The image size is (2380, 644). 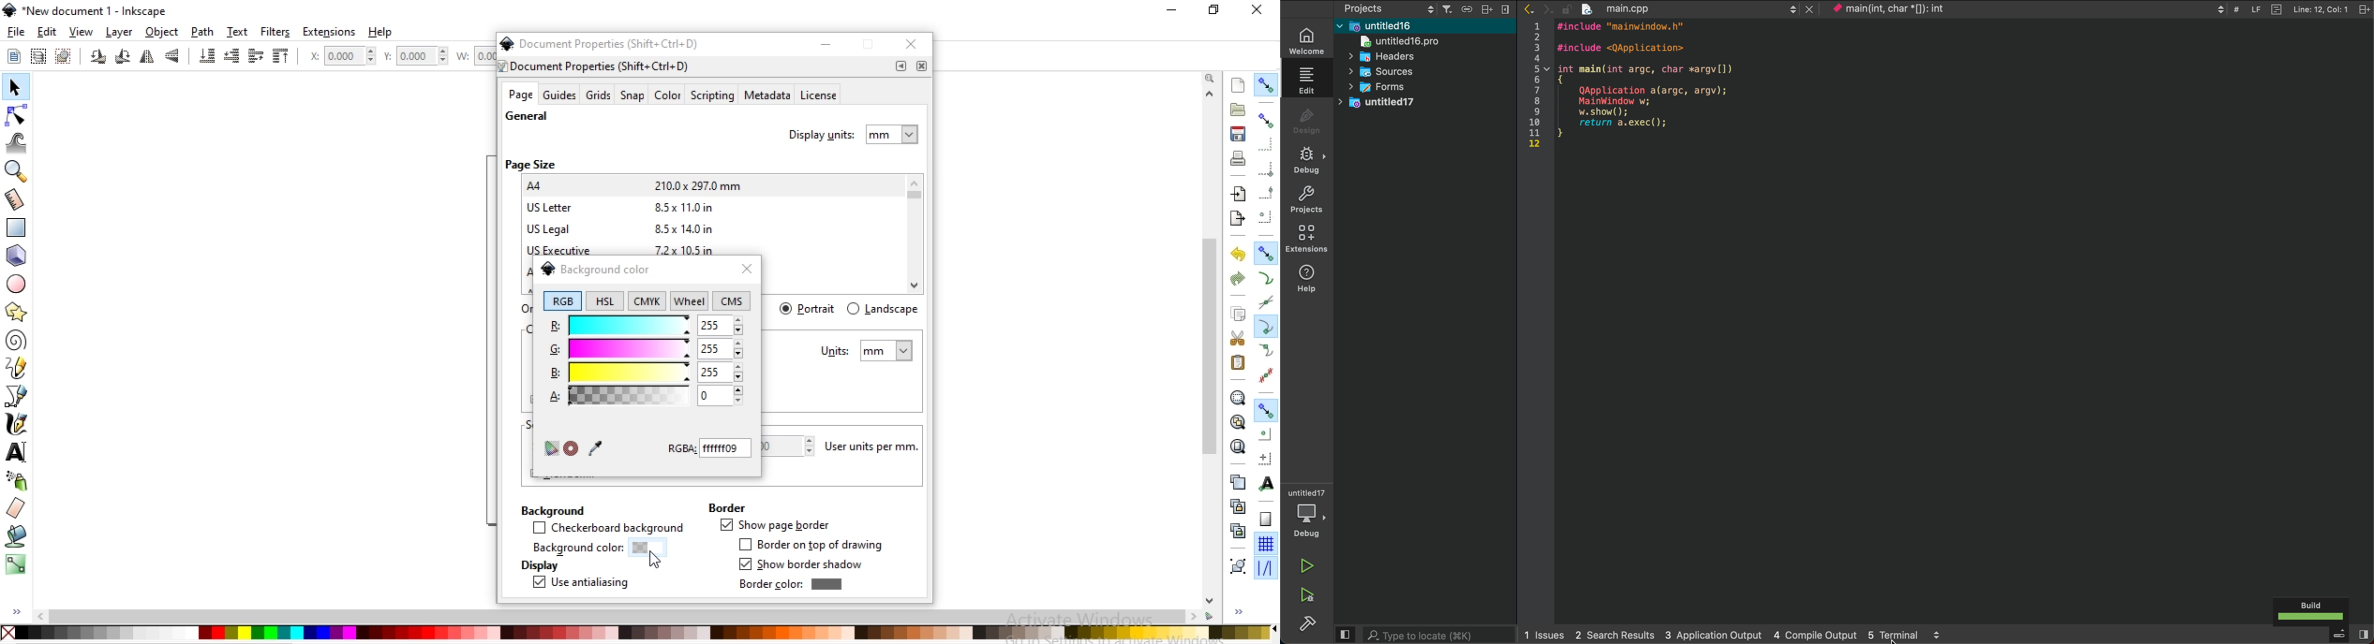 I want to click on redo, so click(x=1238, y=279).